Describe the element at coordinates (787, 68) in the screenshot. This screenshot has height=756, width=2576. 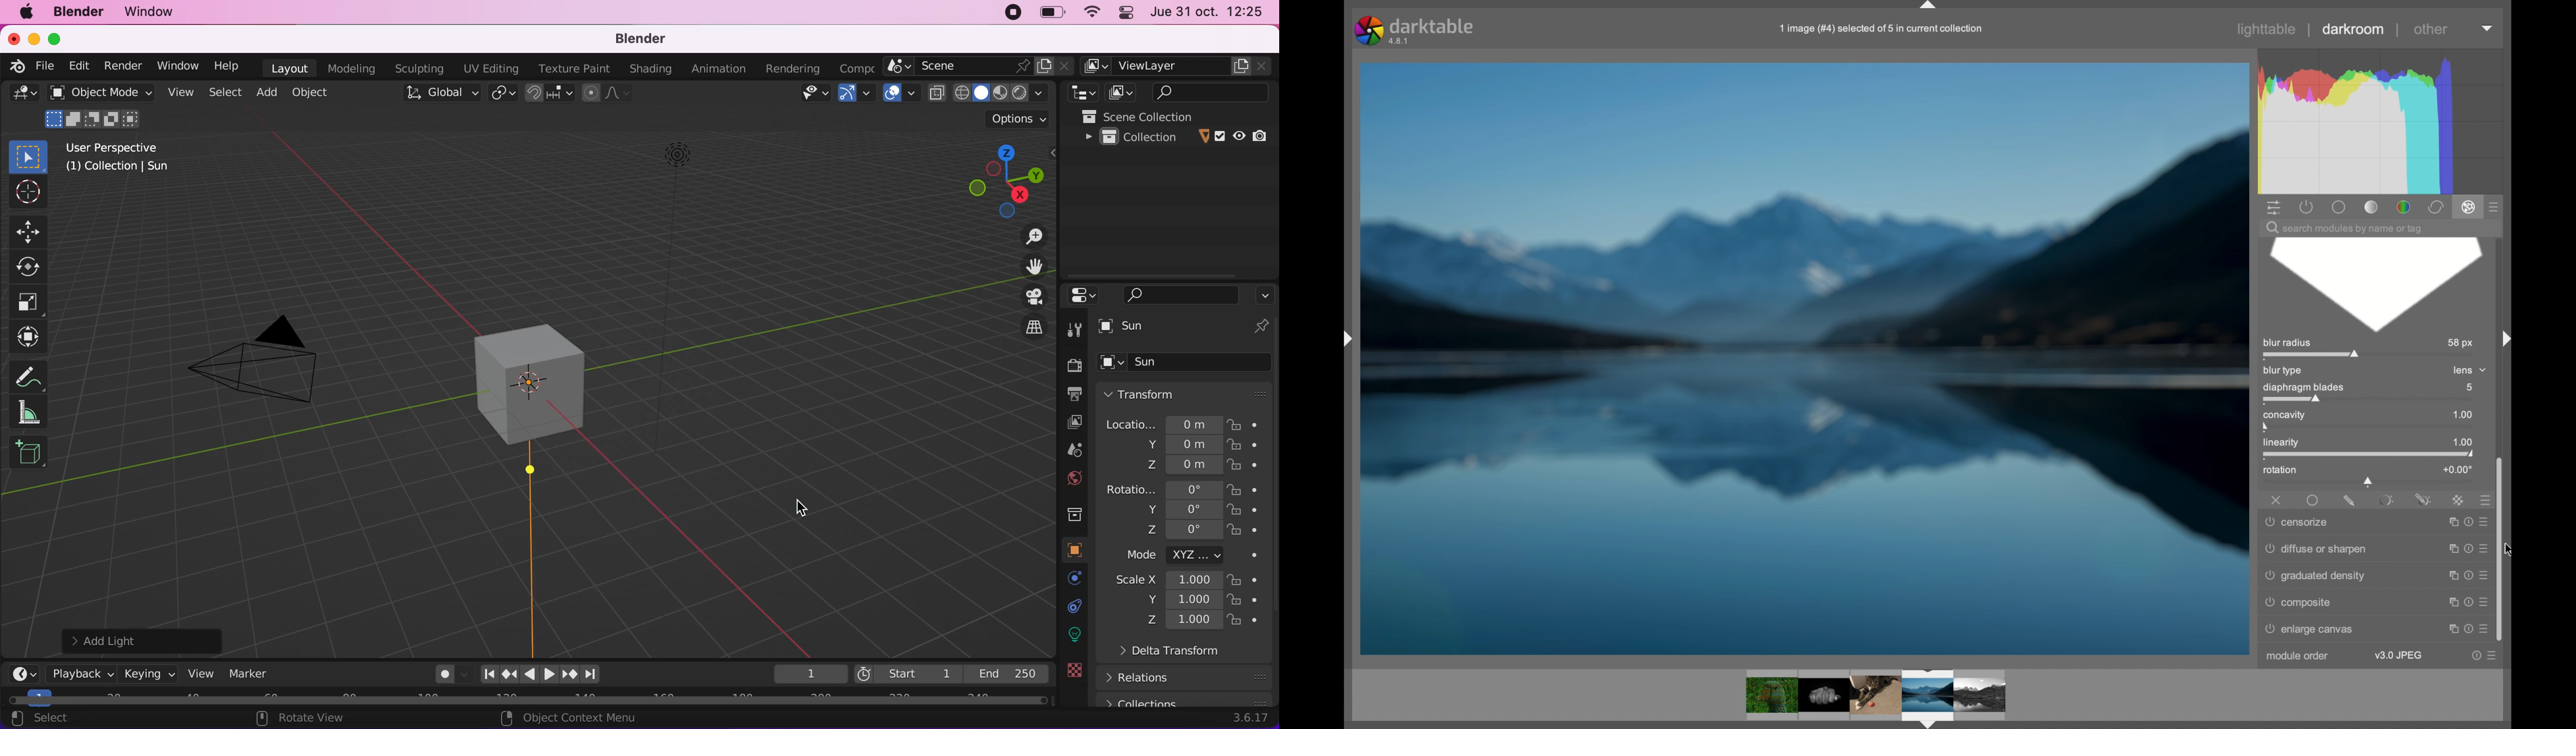
I see `rendering` at that location.